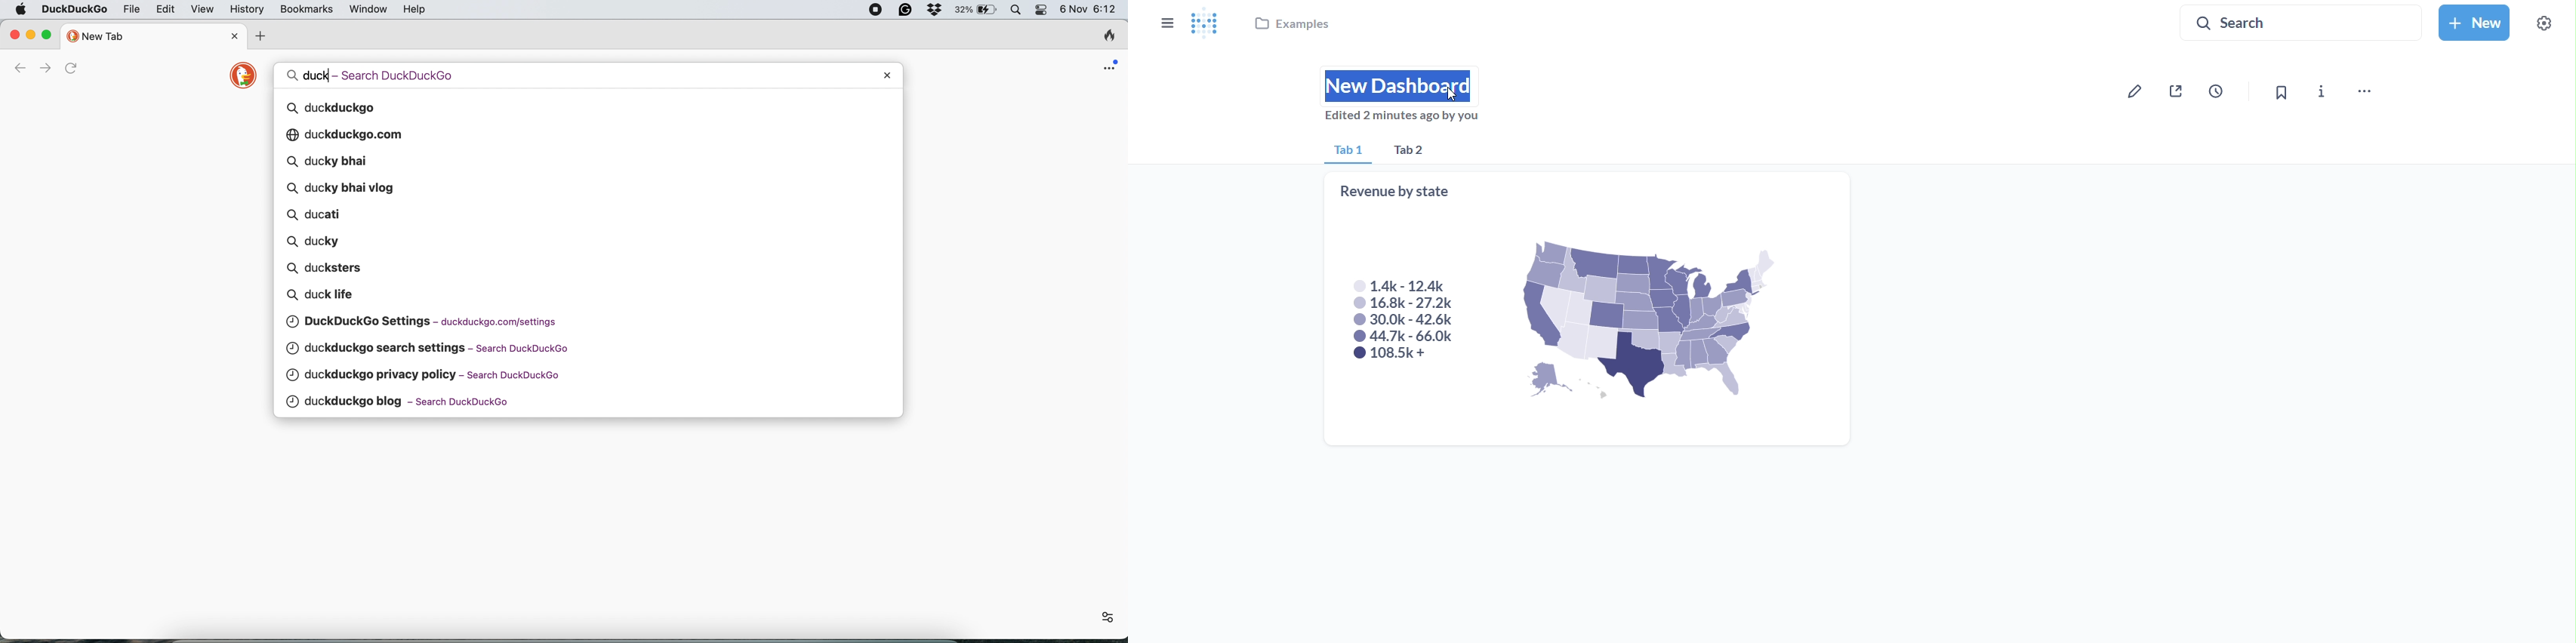 Image resolution: width=2576 pixels, height=644 pixels. Describe the element at coordinates (307, 10) in the screenshot. I see `bookmarks` at that location.